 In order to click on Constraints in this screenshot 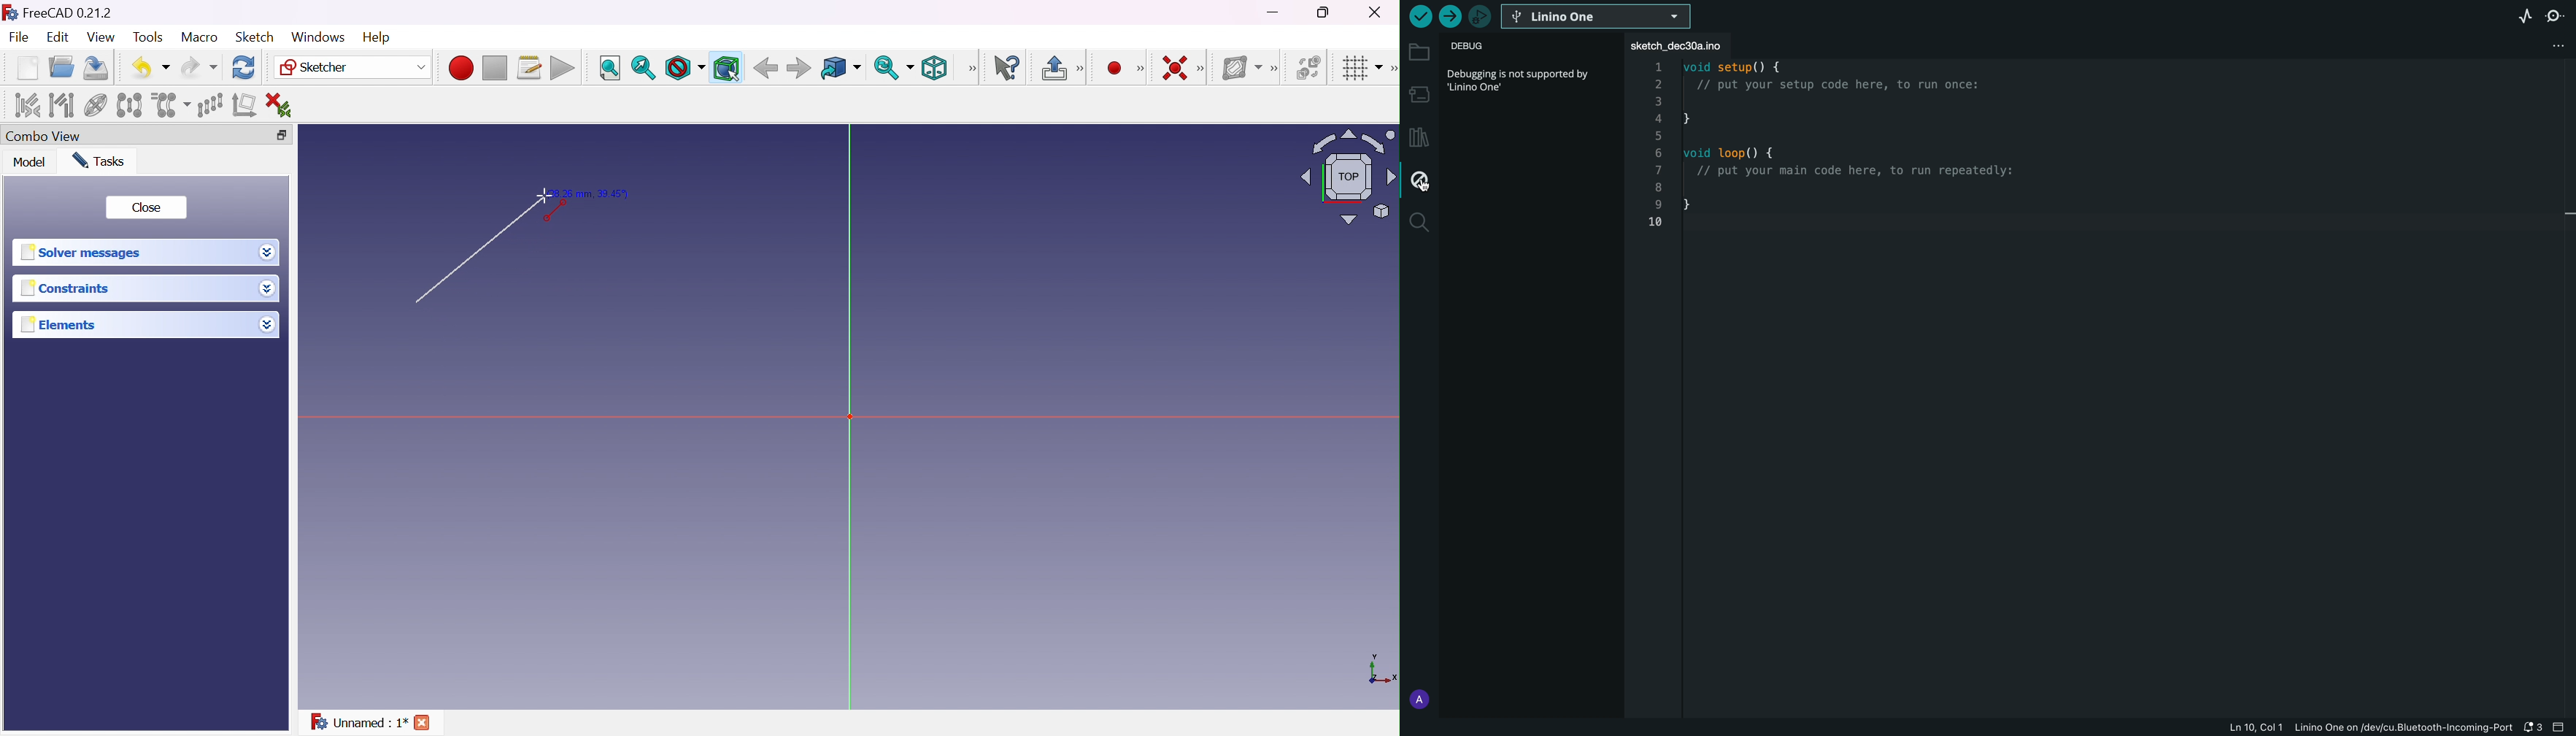, I will do `click(65, 290)`.